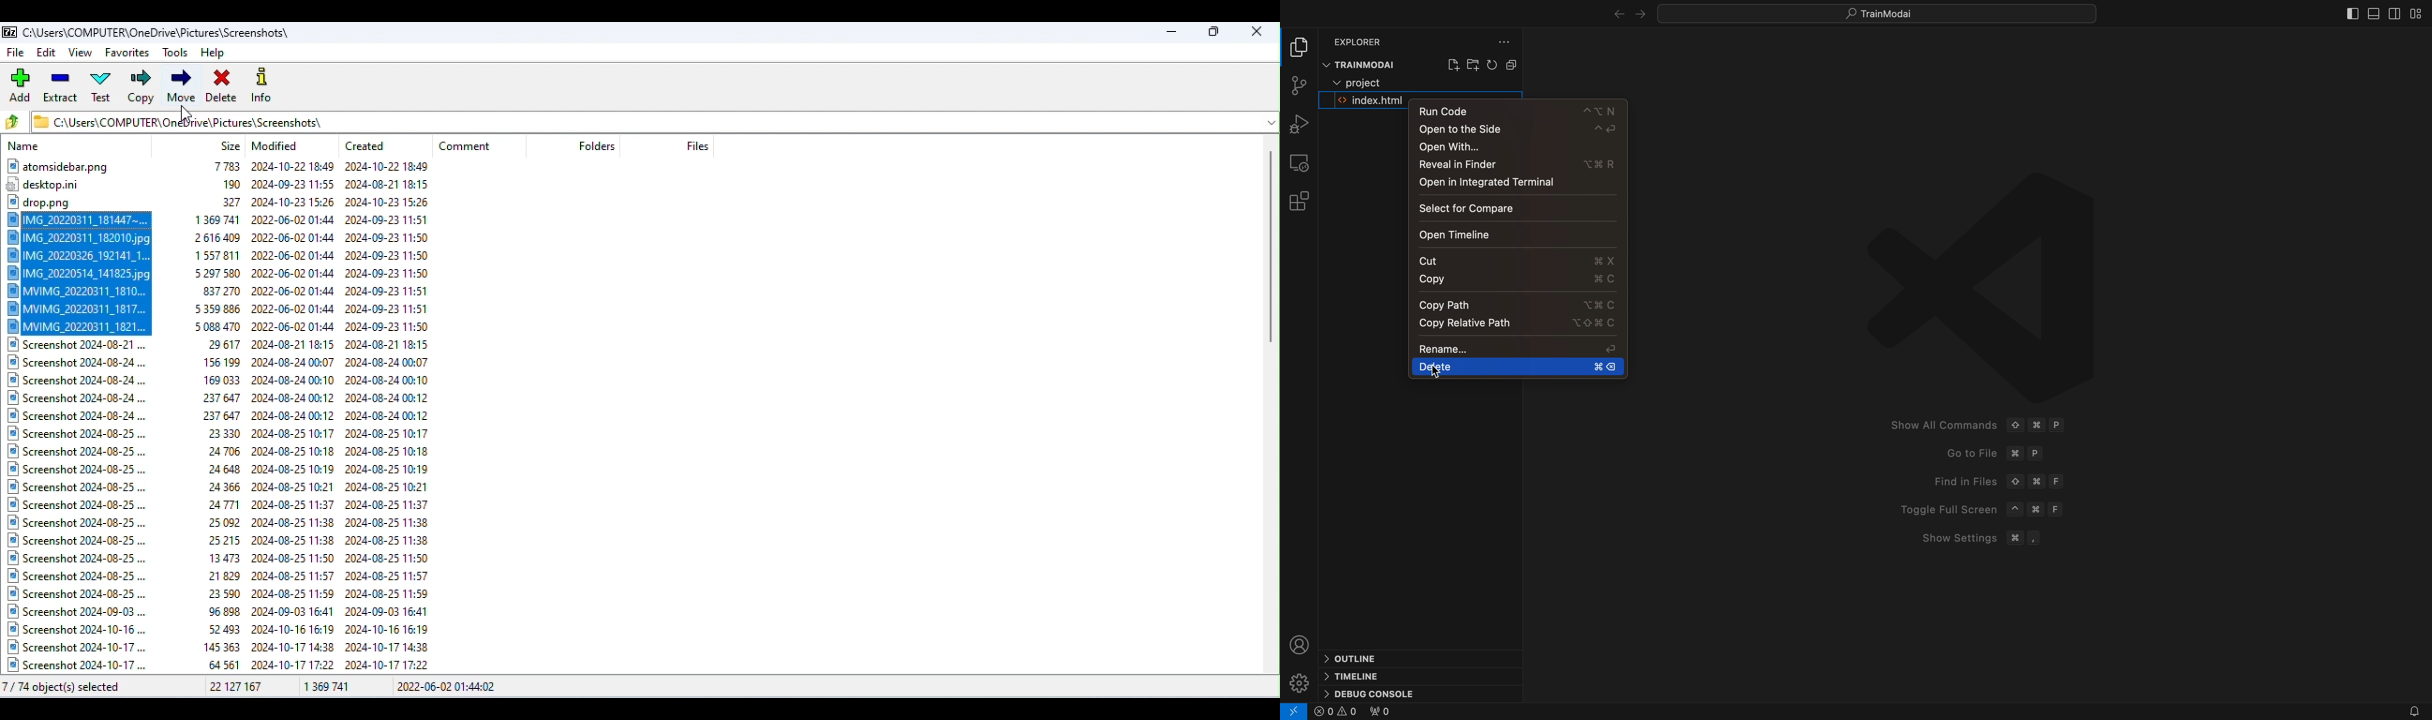 The image size is (2436, 728). What do you see at coordinates (2001, 481) in the screenshot?
I see `Find` at bounding box center [2001, 481].